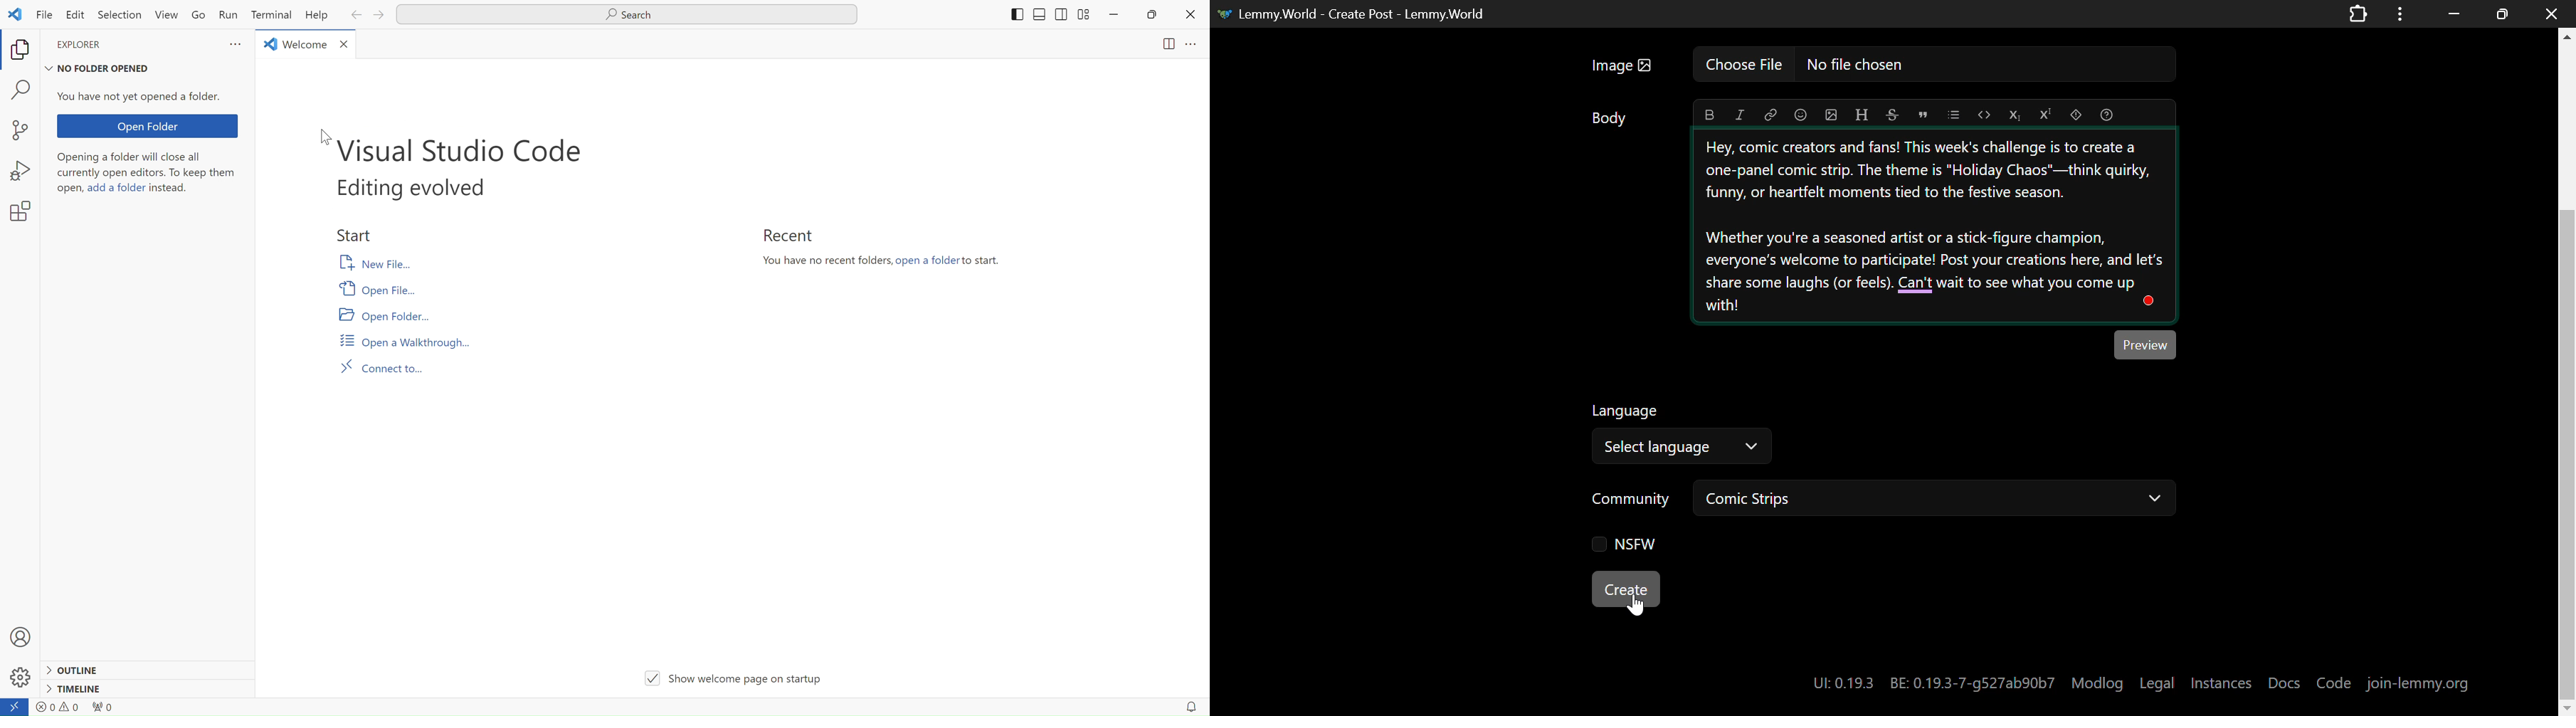 This screenshot has height=728, width=2576. Describe the element at coordinates (2503, 14) in the screenshot. I see `Minimize Window` at that location.